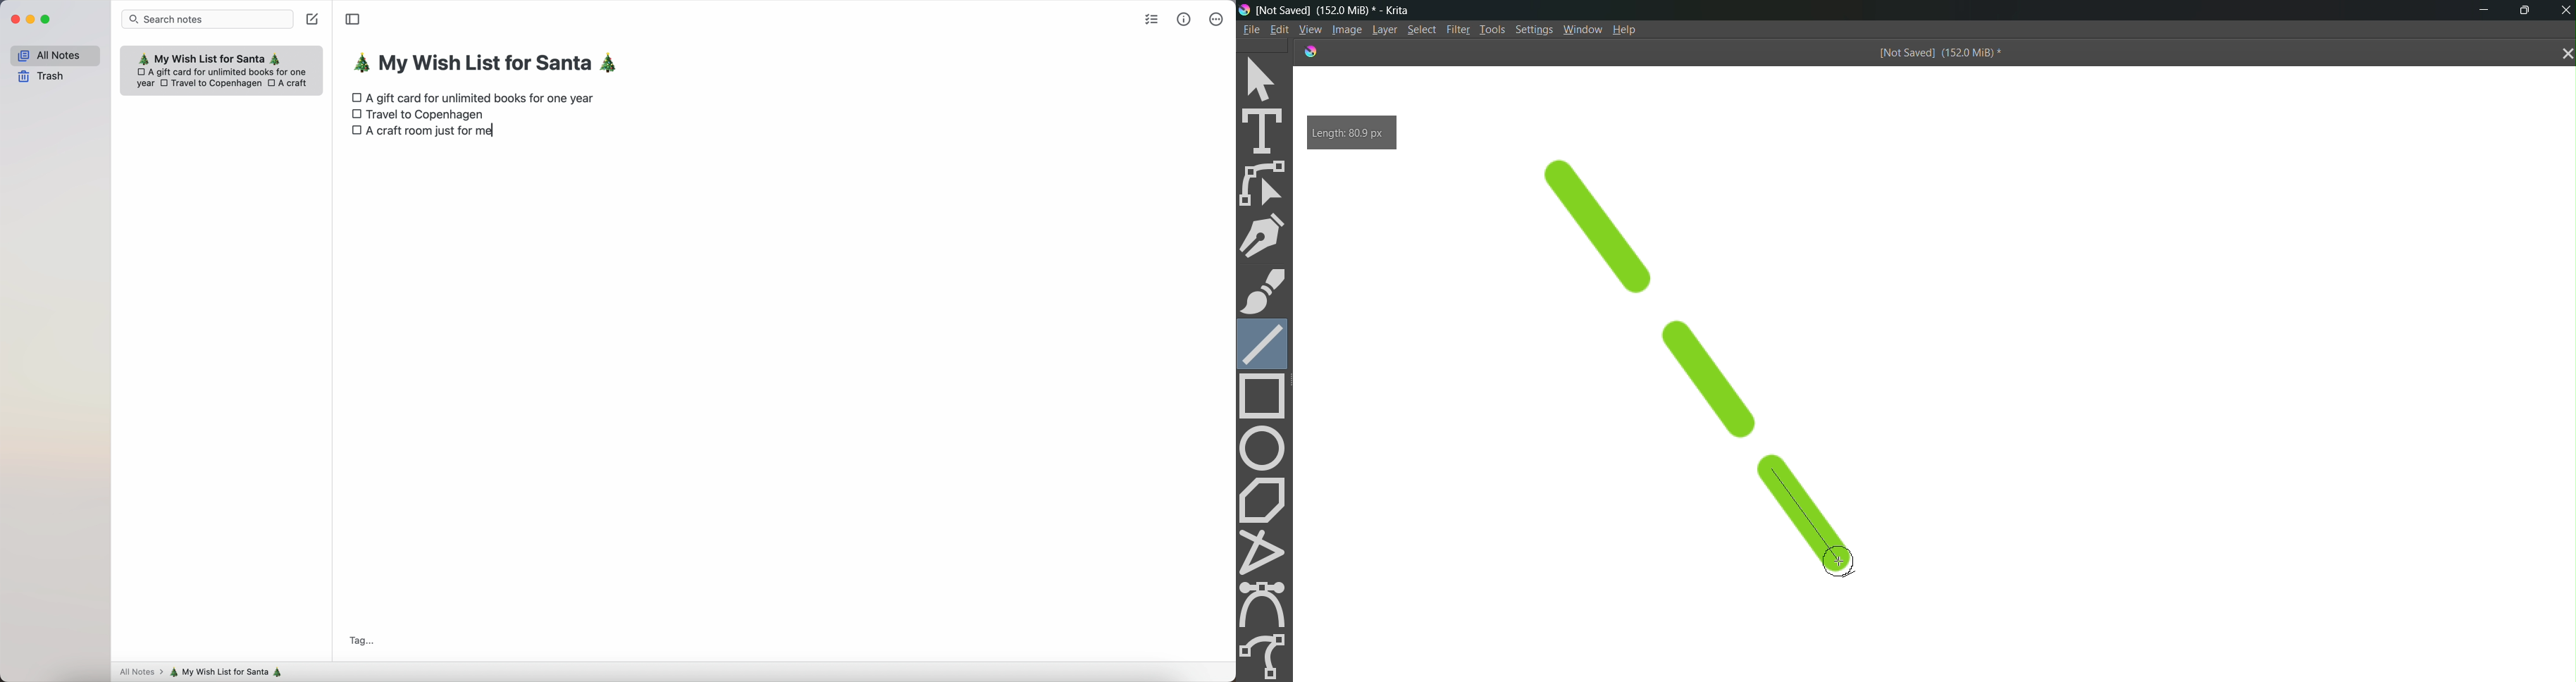 The height and width of the screenshot is (700, 2576). Describe the element at coordinates (224, 81) in the screenshot. I see `A gift card for unlimited books for one year Travel to Copenhagen A craft` at that location.